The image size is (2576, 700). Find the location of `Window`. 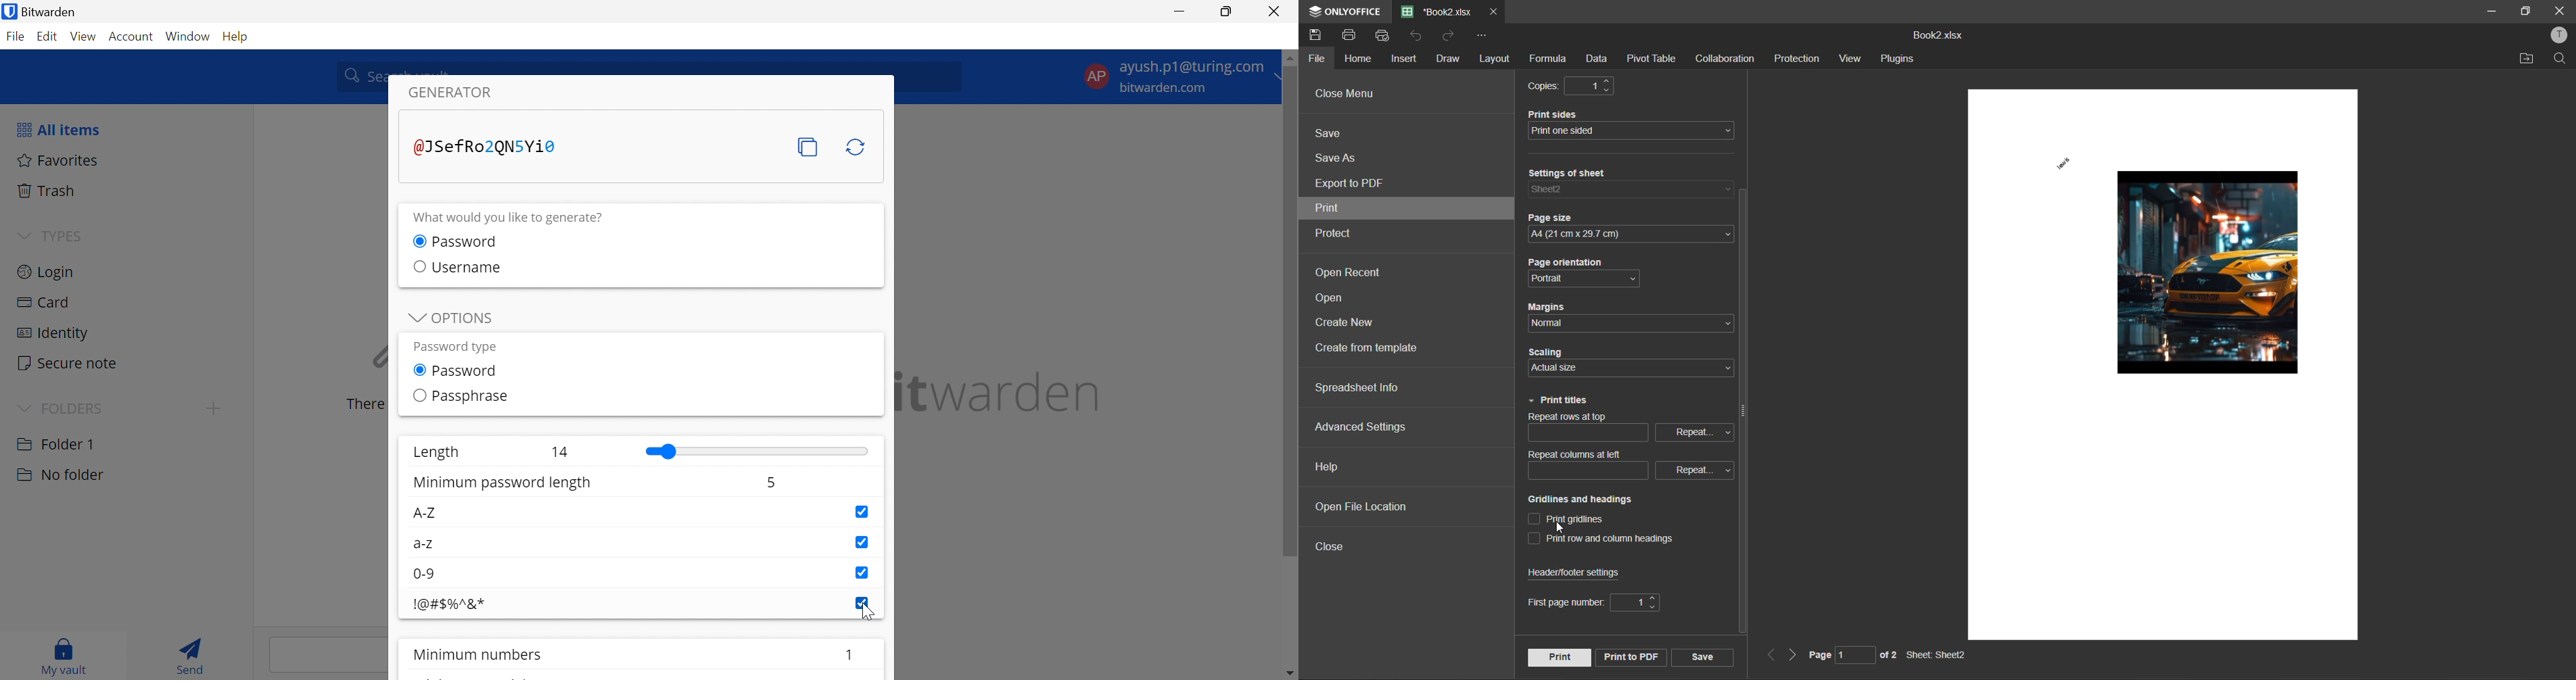

Window is located at coordinates (188, 37).